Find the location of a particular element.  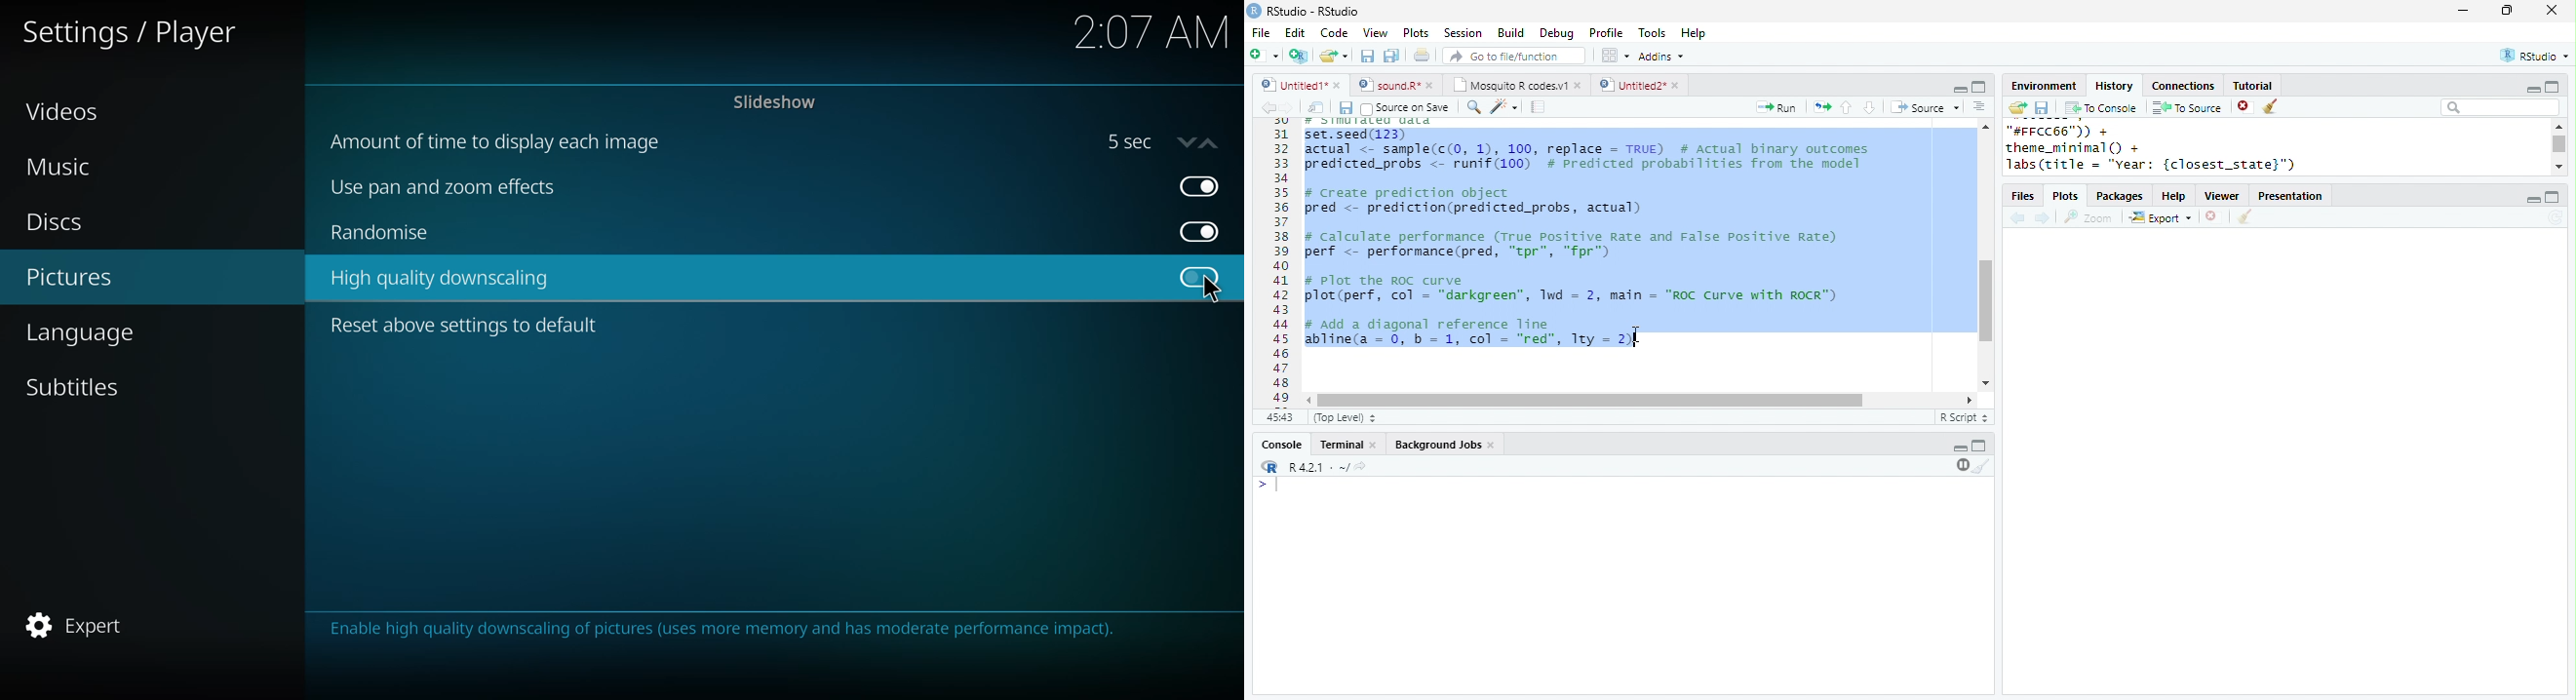

45:43 is located at coordinates (1279, 416).